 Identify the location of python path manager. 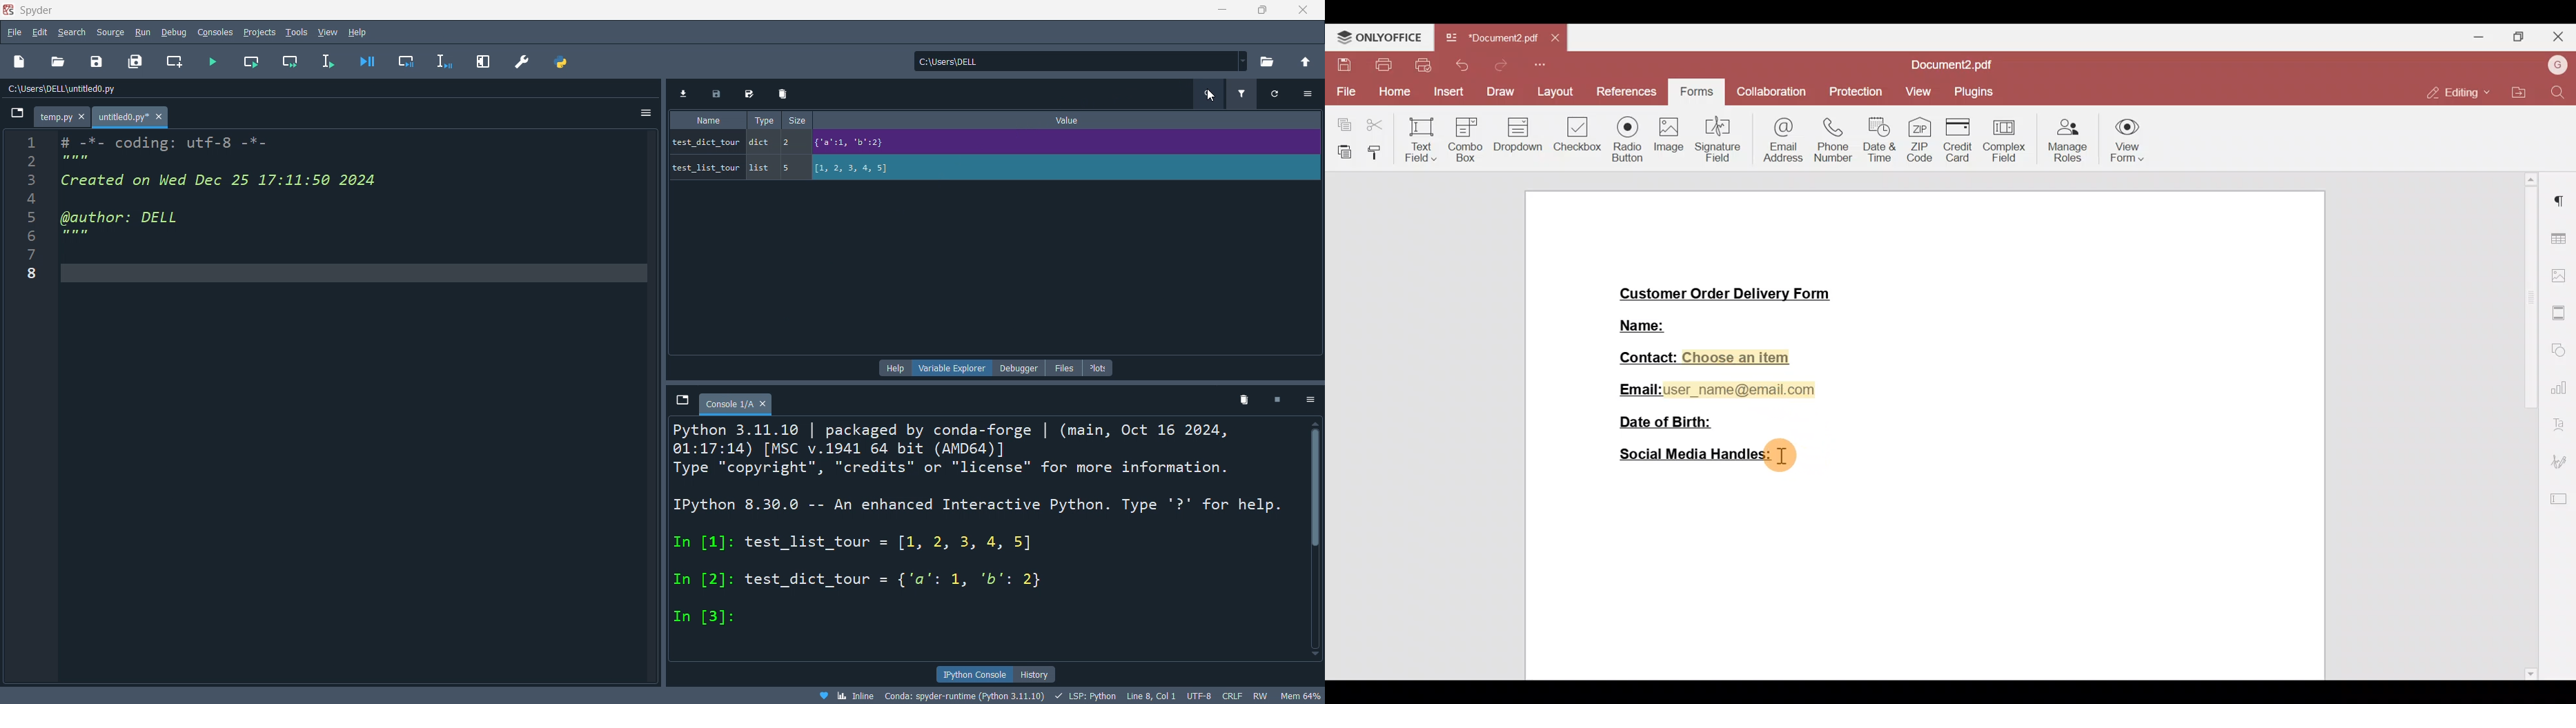
(559, 61).